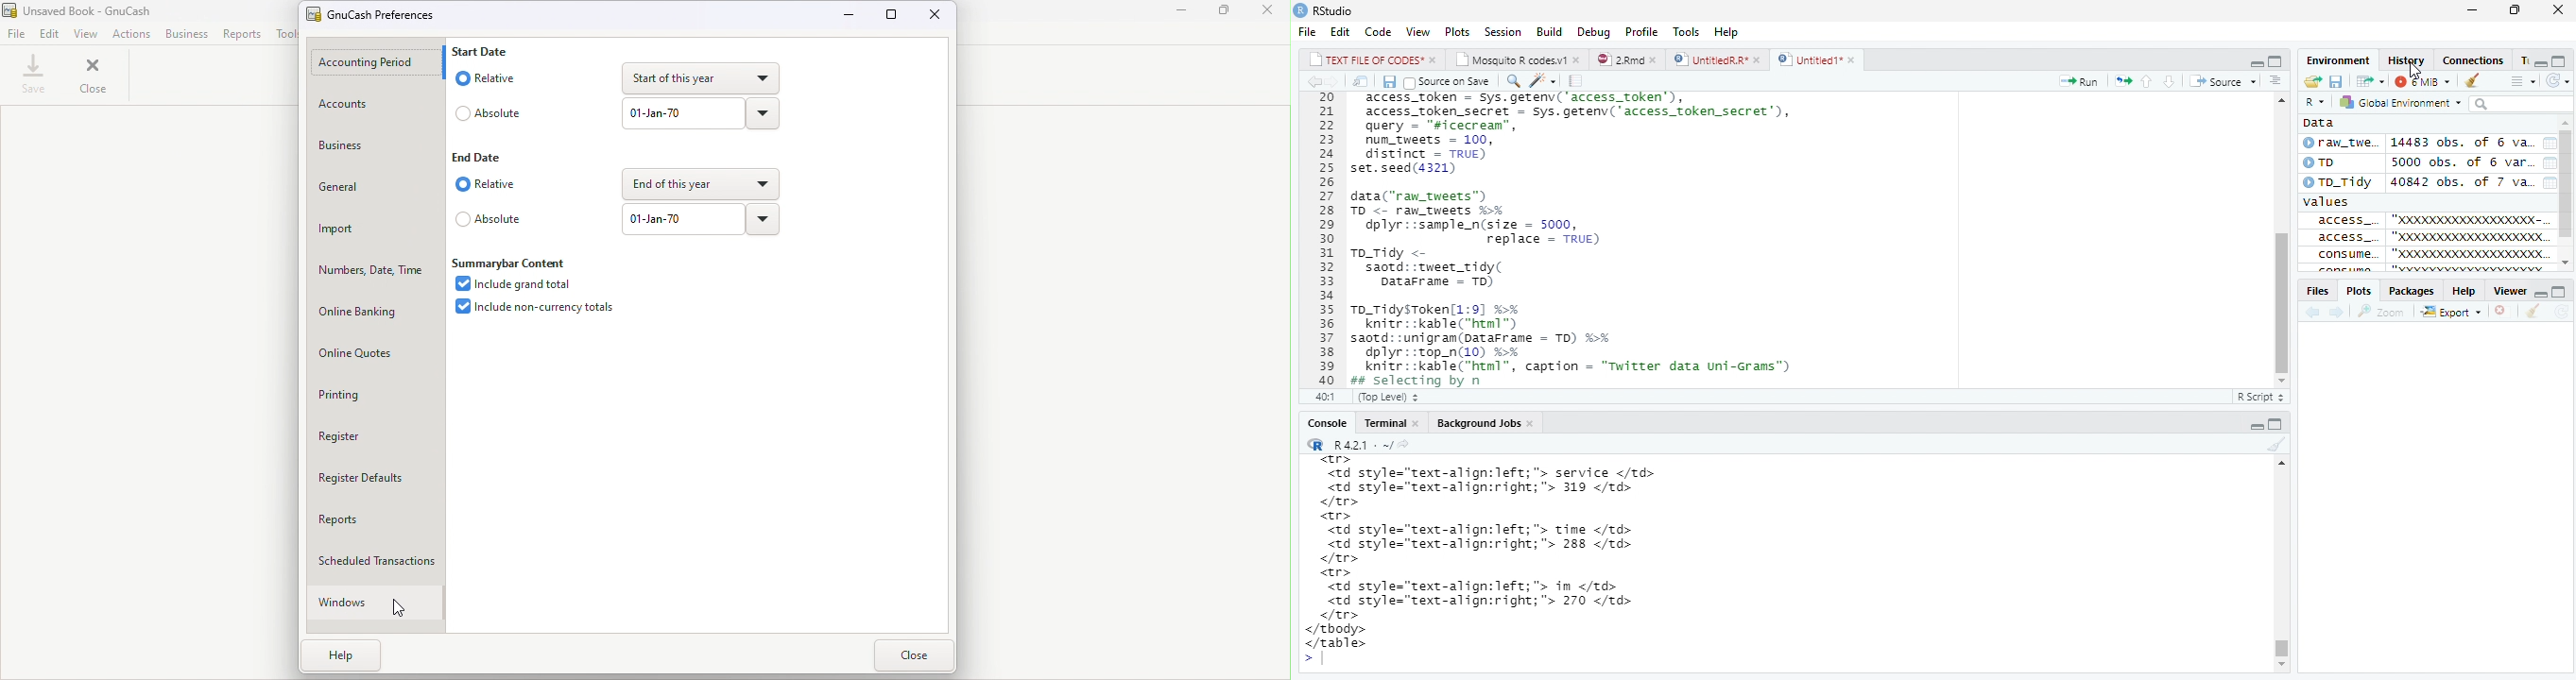  I want to click on File, so click(16, 34).